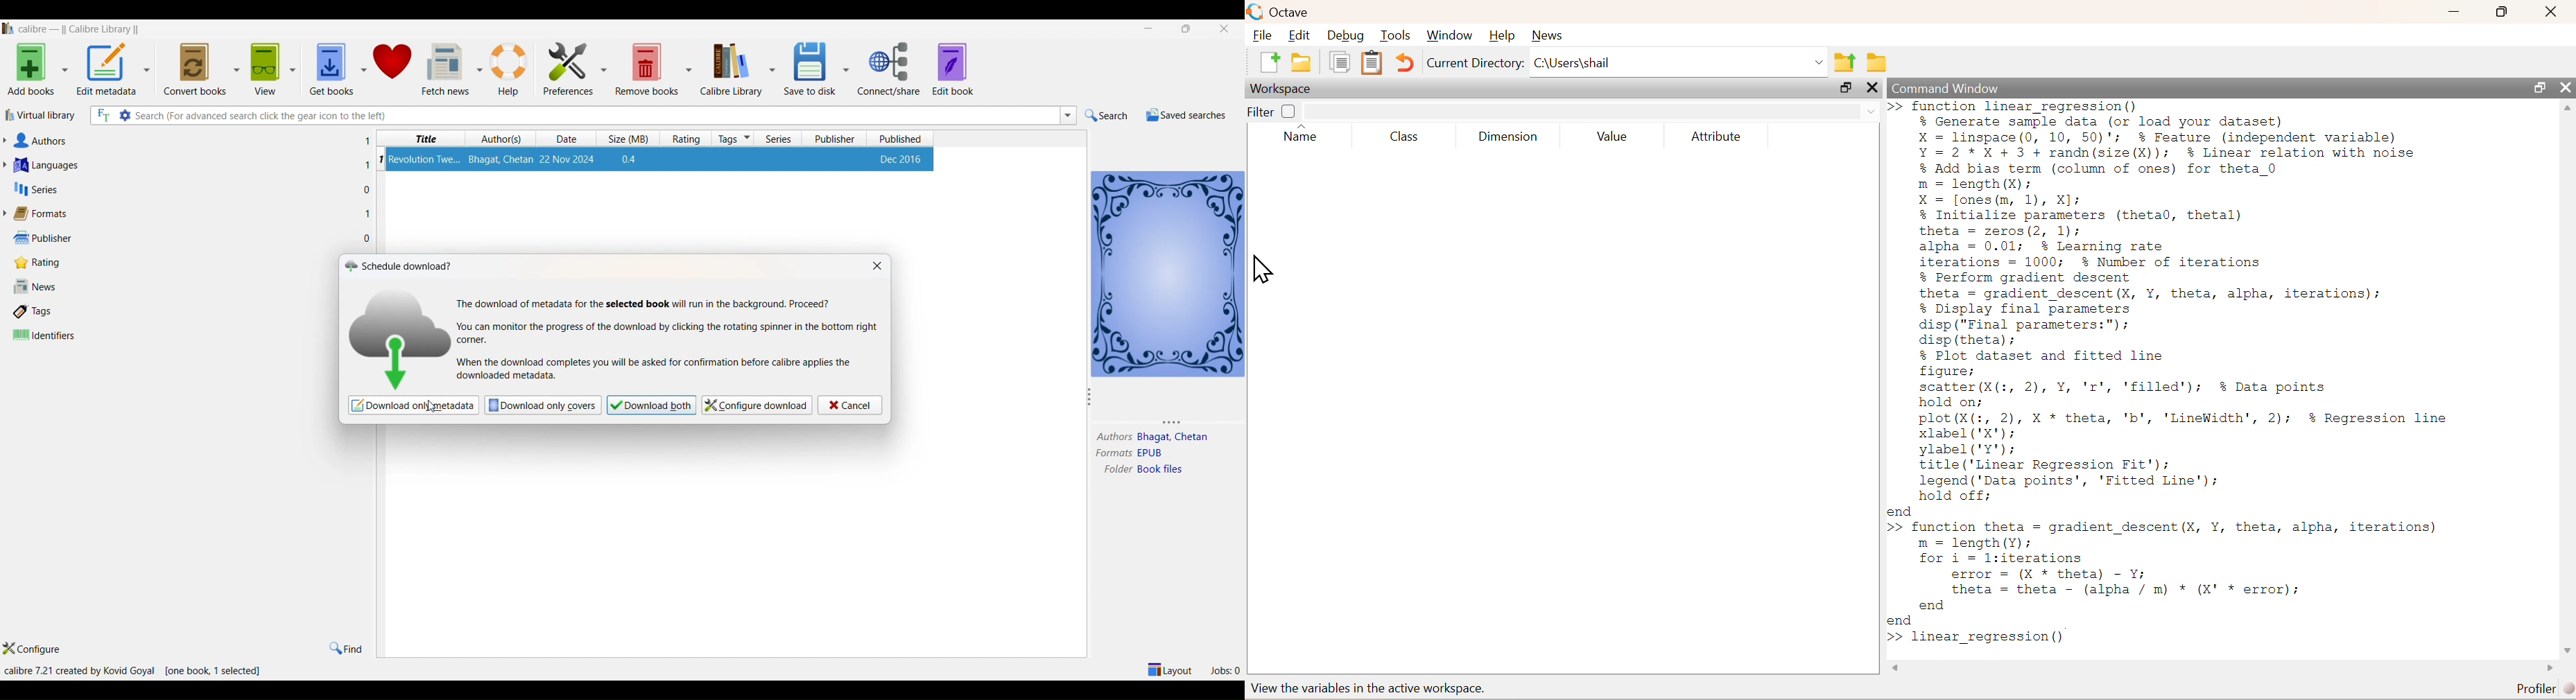 The image size is (2576, 700). What do you see at coordinates (8, 165) in the screenshot?
I see `languages list dropdown button` at bounding box center [8, 165].